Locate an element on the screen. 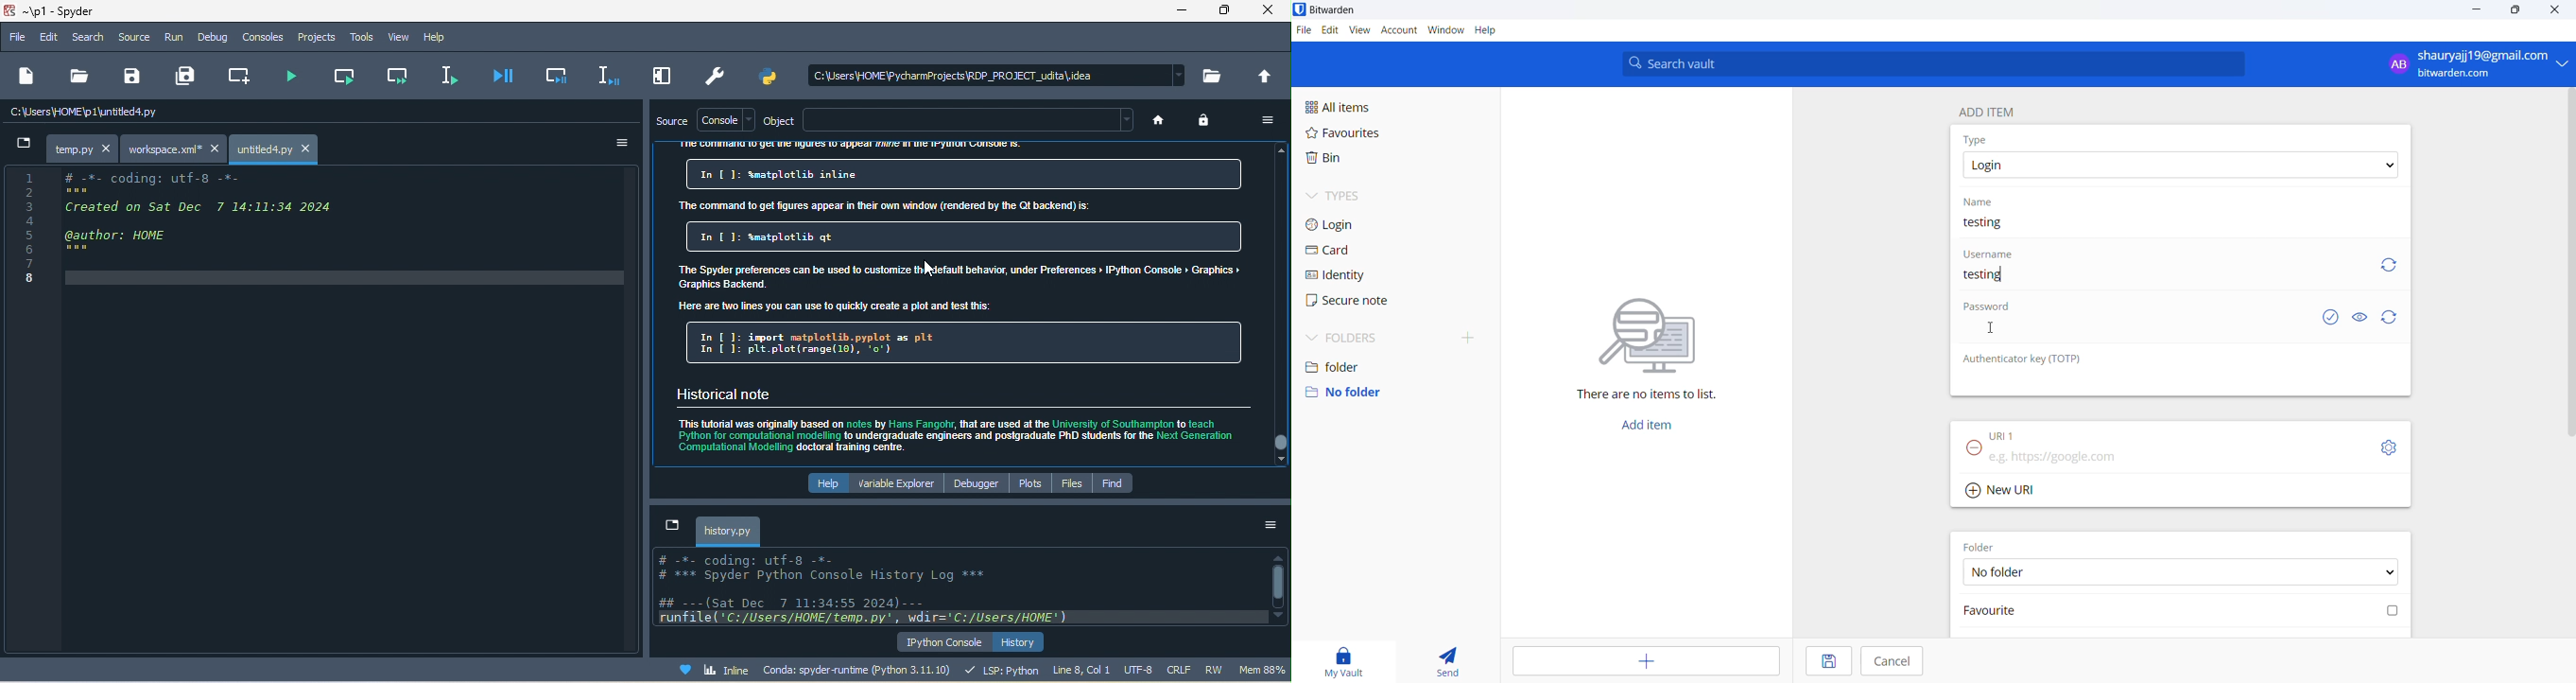 This screenshot has width=2576, height=700. help is located at coordinates (821, 483).